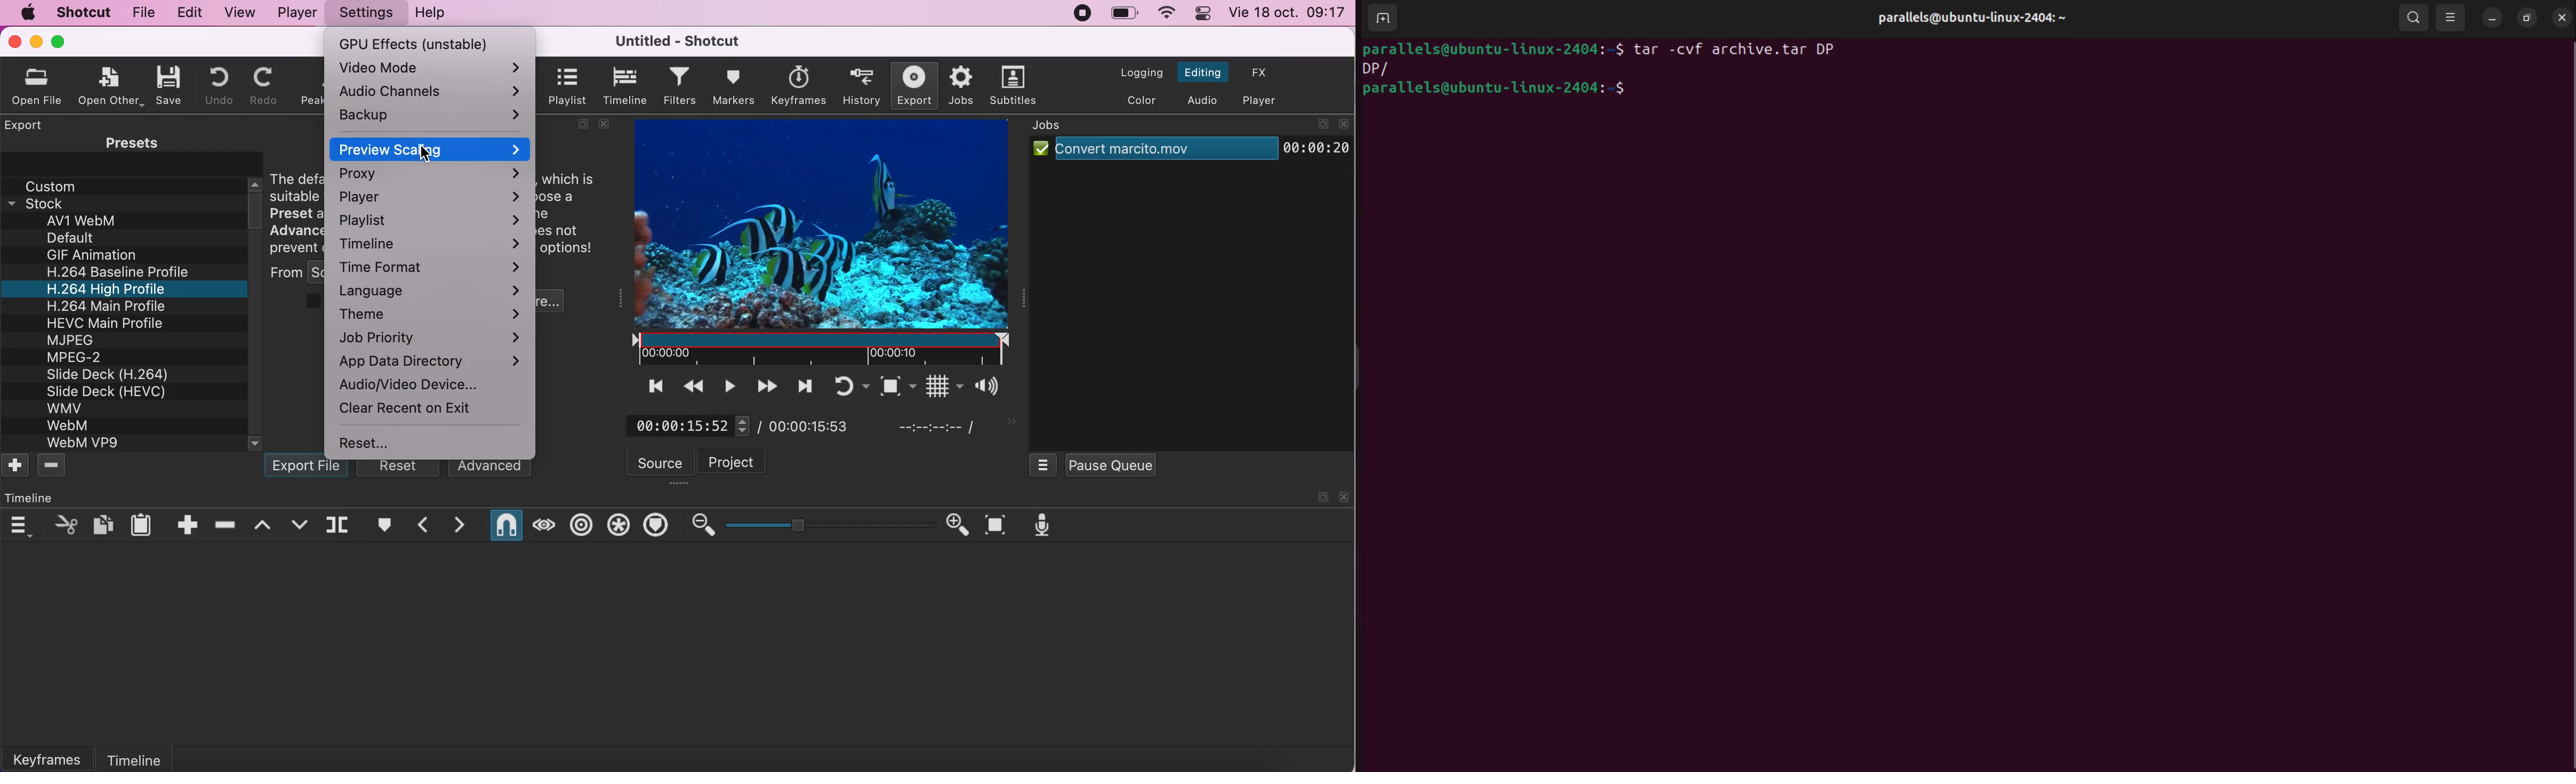 The height and width of the screenshot is (784, 2576). Describe the element at coordinates (227, 524) in the screenshot. I see `ripple delete` at that location.